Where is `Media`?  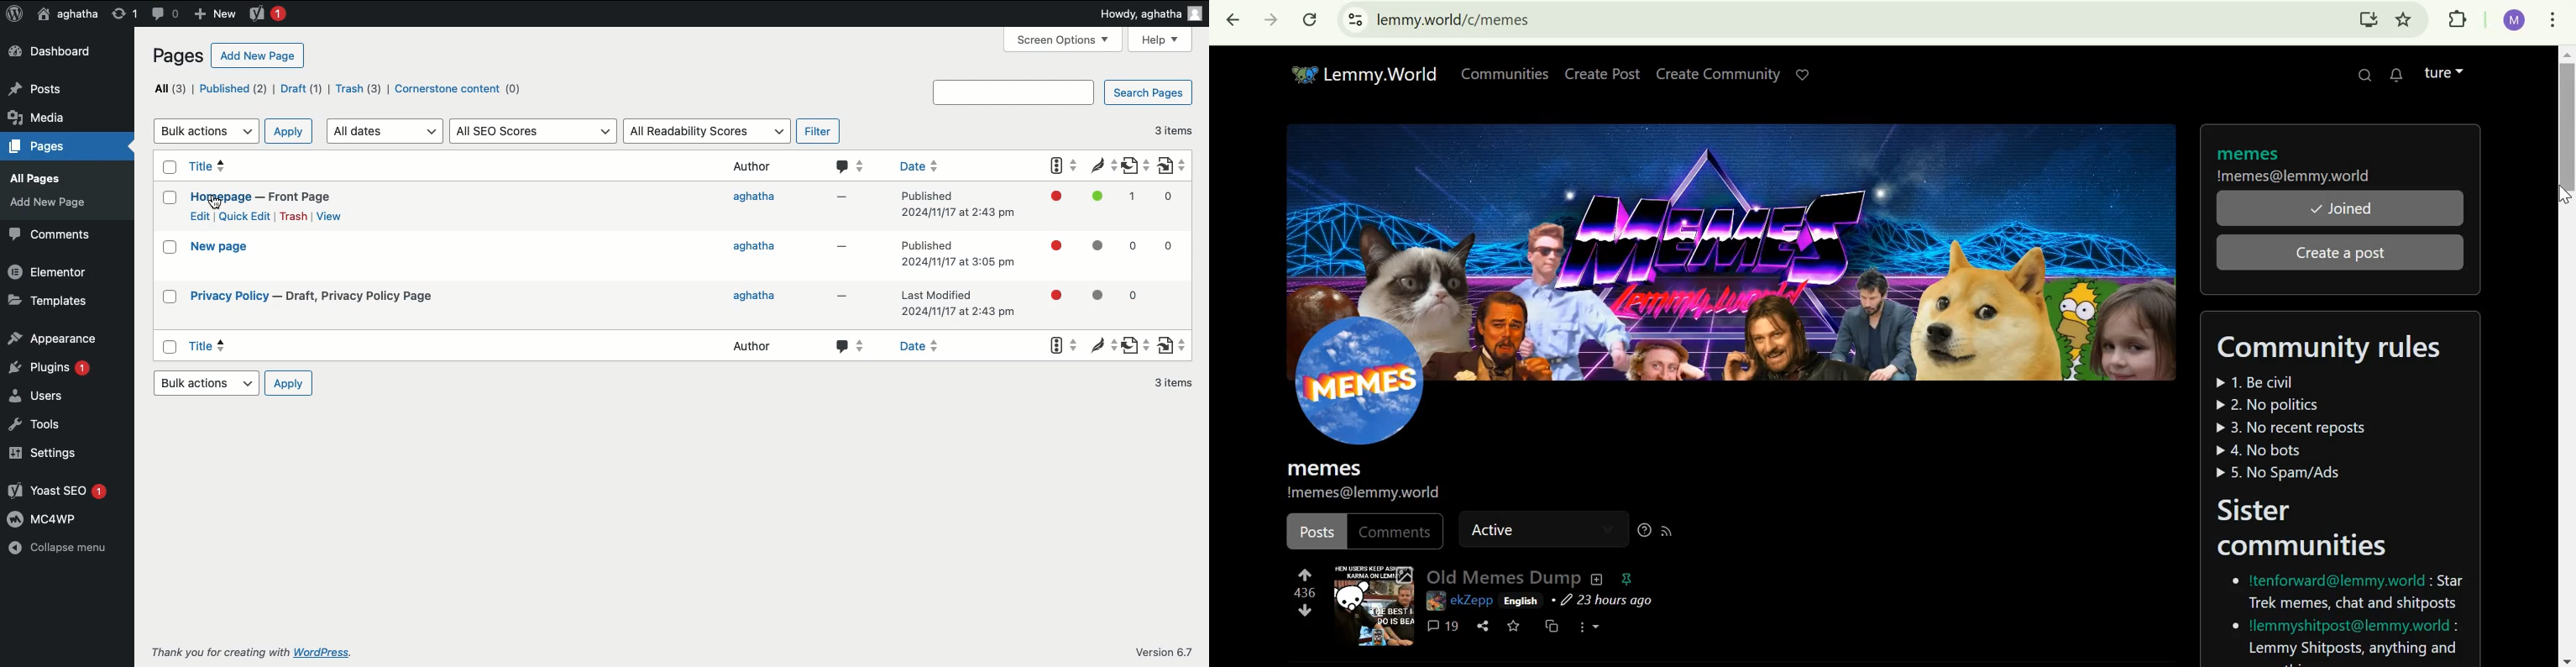
Media is located at coordinates (41, 113).